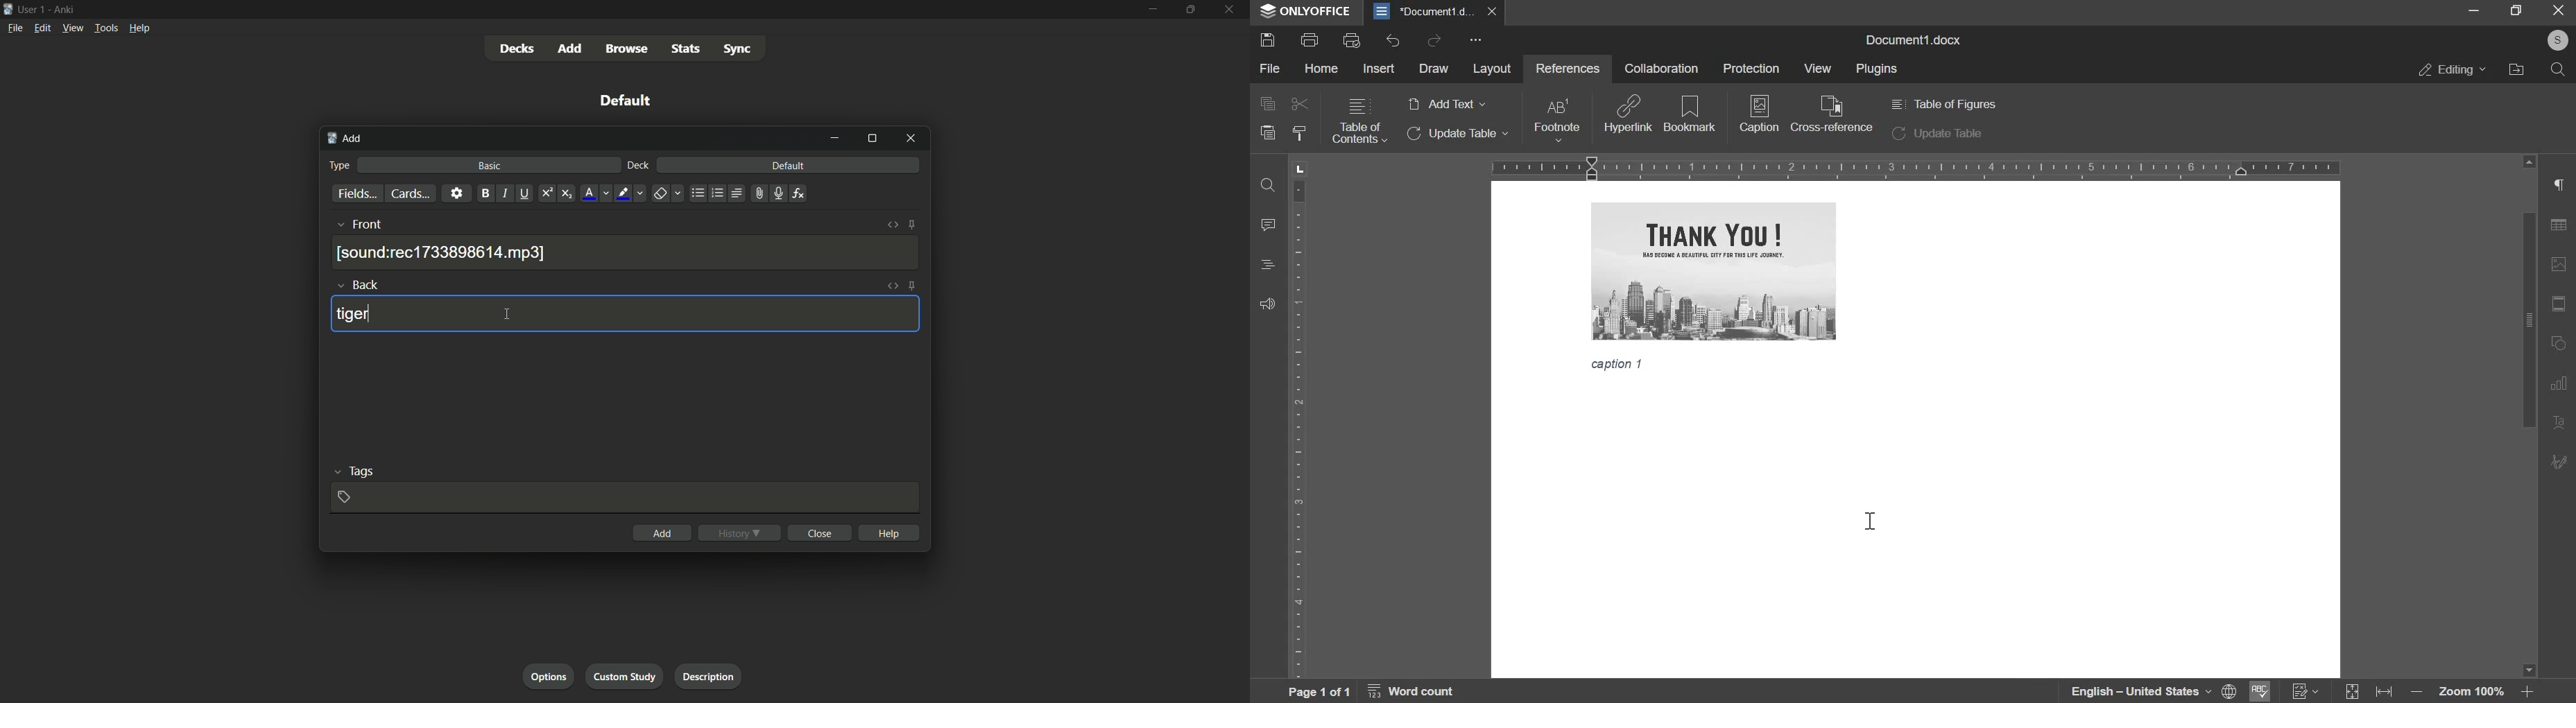 The width and height of the screenshot is (2576, 728). I want to click on collaboration, so click(1661, 68).